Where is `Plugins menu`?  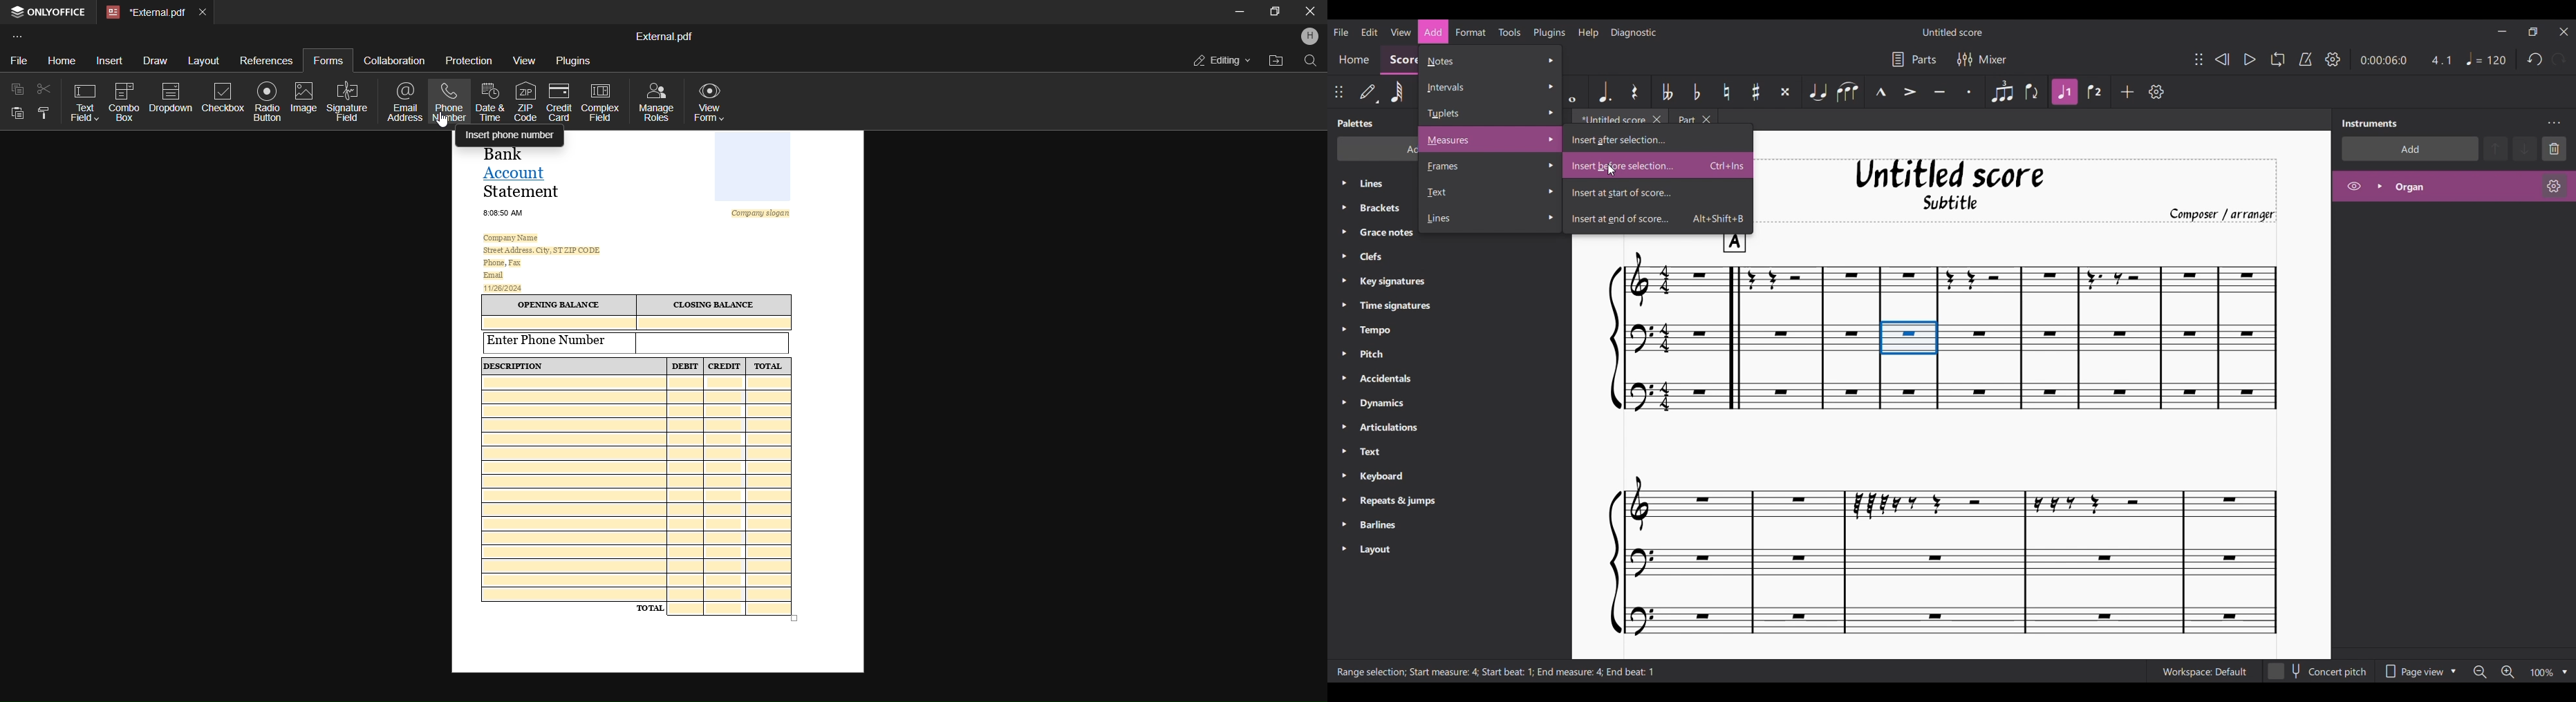
Plugins menu is located at coordinates (1549, 32).